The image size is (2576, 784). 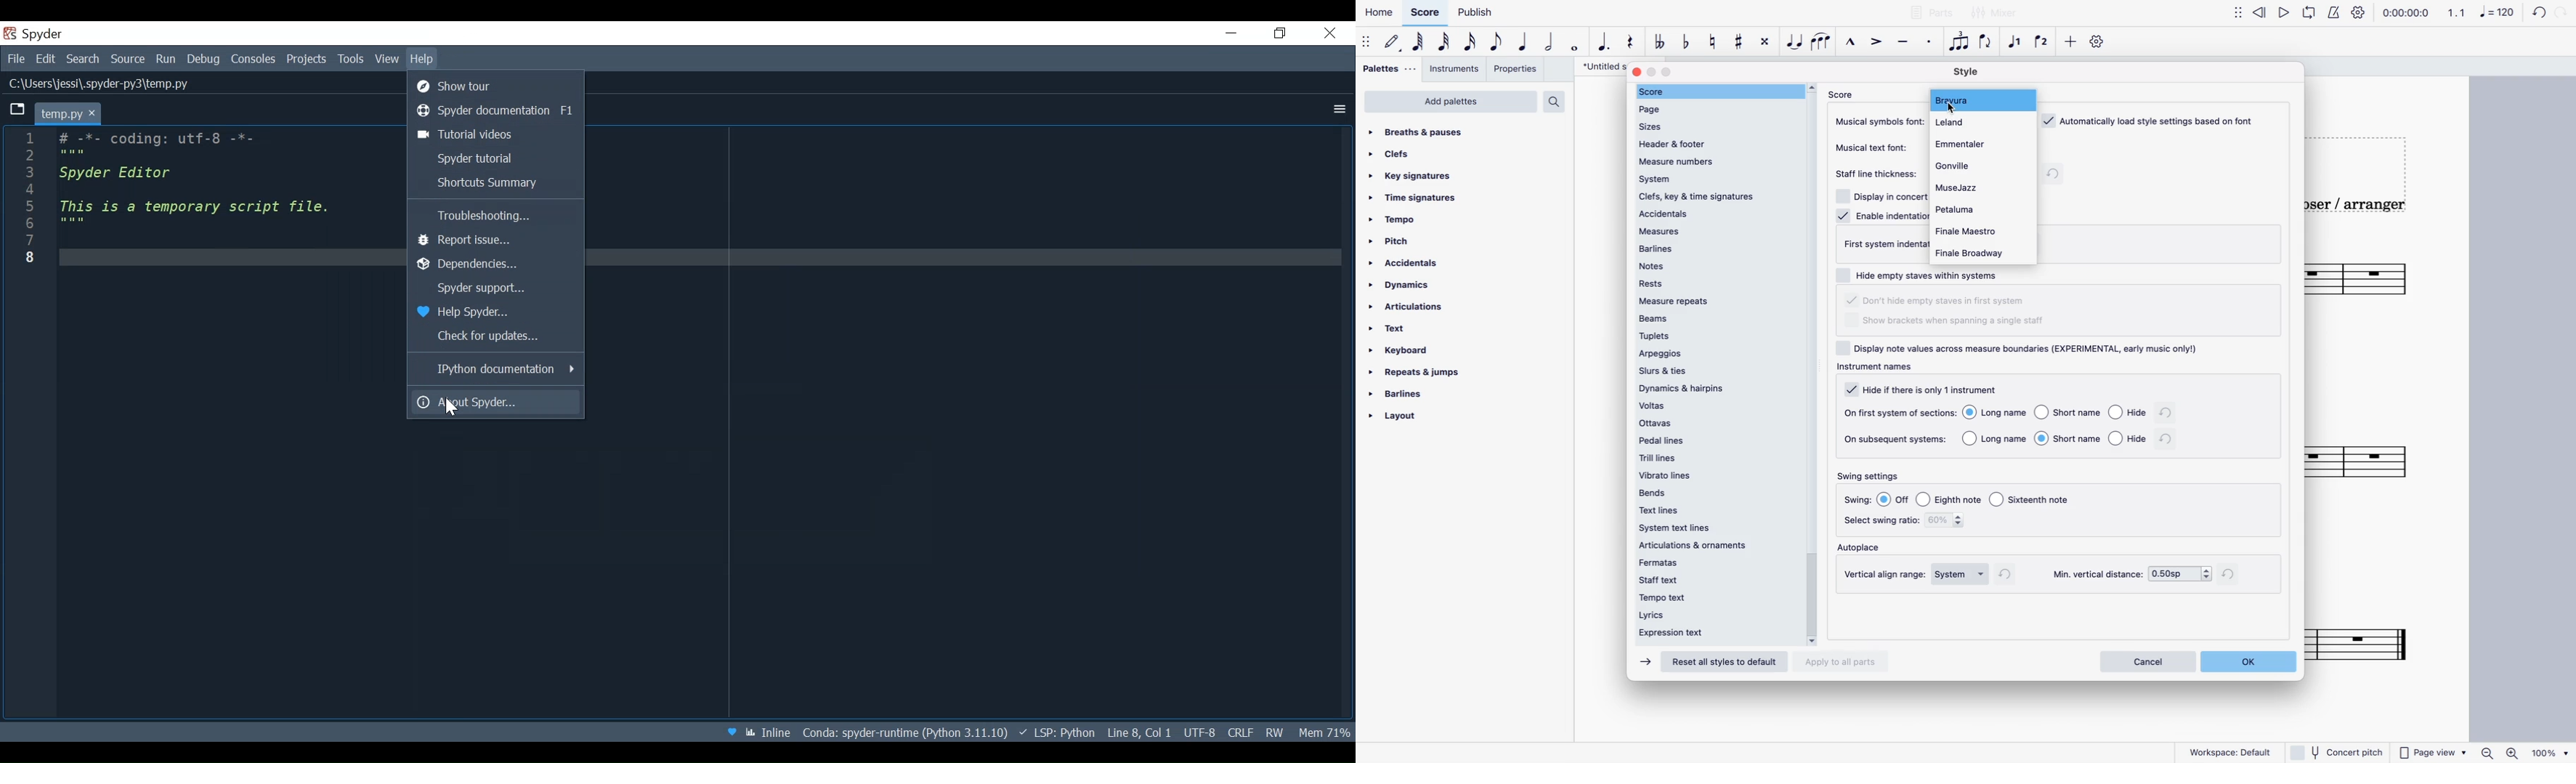 What do you see at coordinates (98, 113) in the screenshot?
I see `close` at bounding box center [98, 113].